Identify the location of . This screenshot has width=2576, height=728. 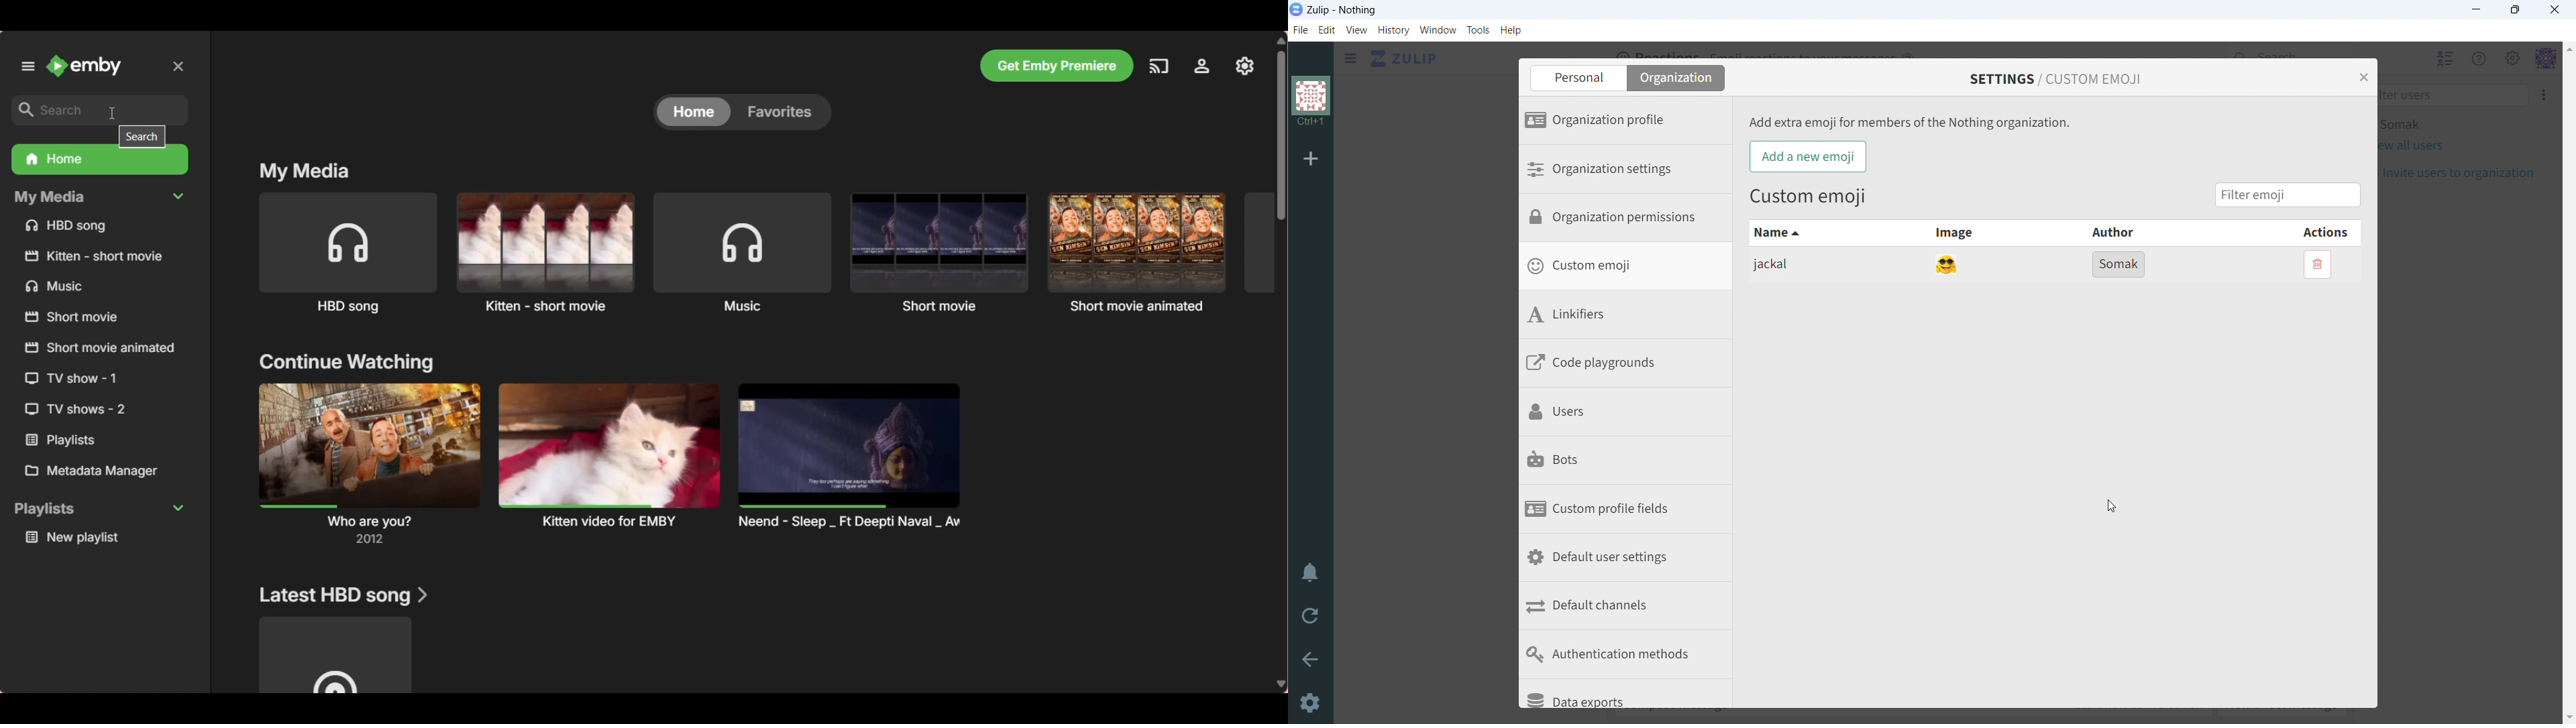
(99, 349).